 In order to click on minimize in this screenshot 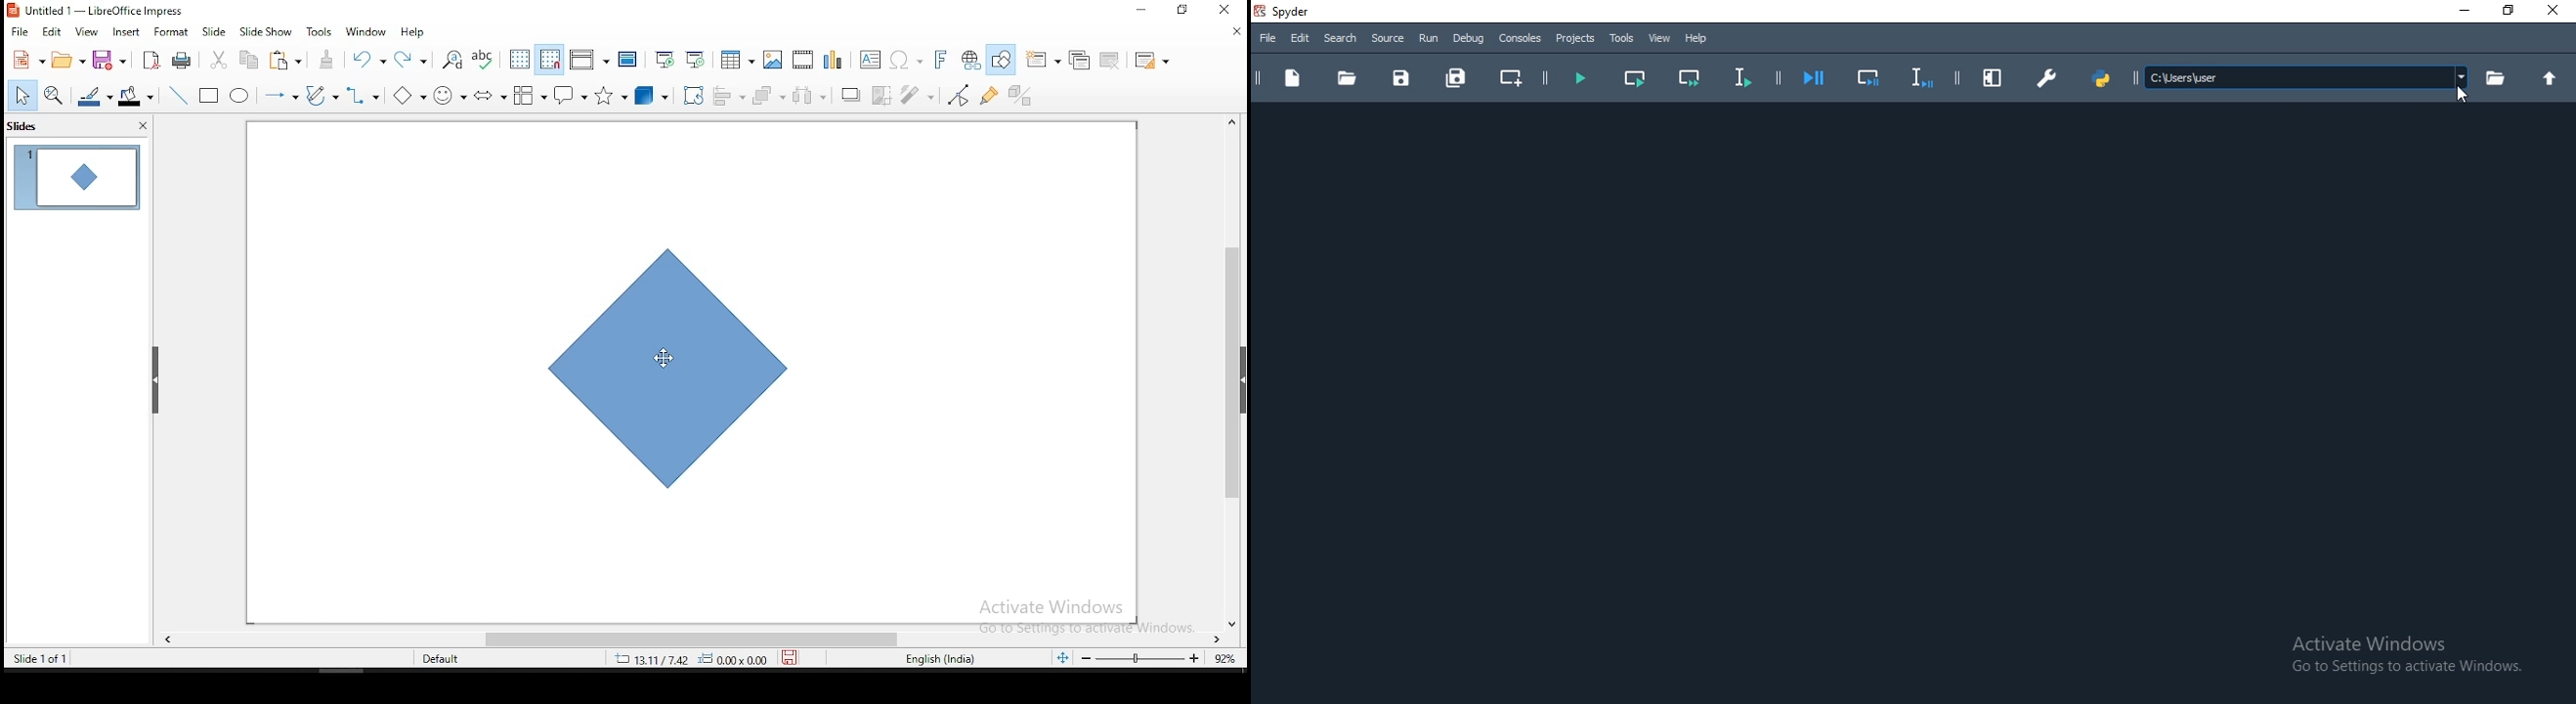, I will do `click(1142, 11)`.